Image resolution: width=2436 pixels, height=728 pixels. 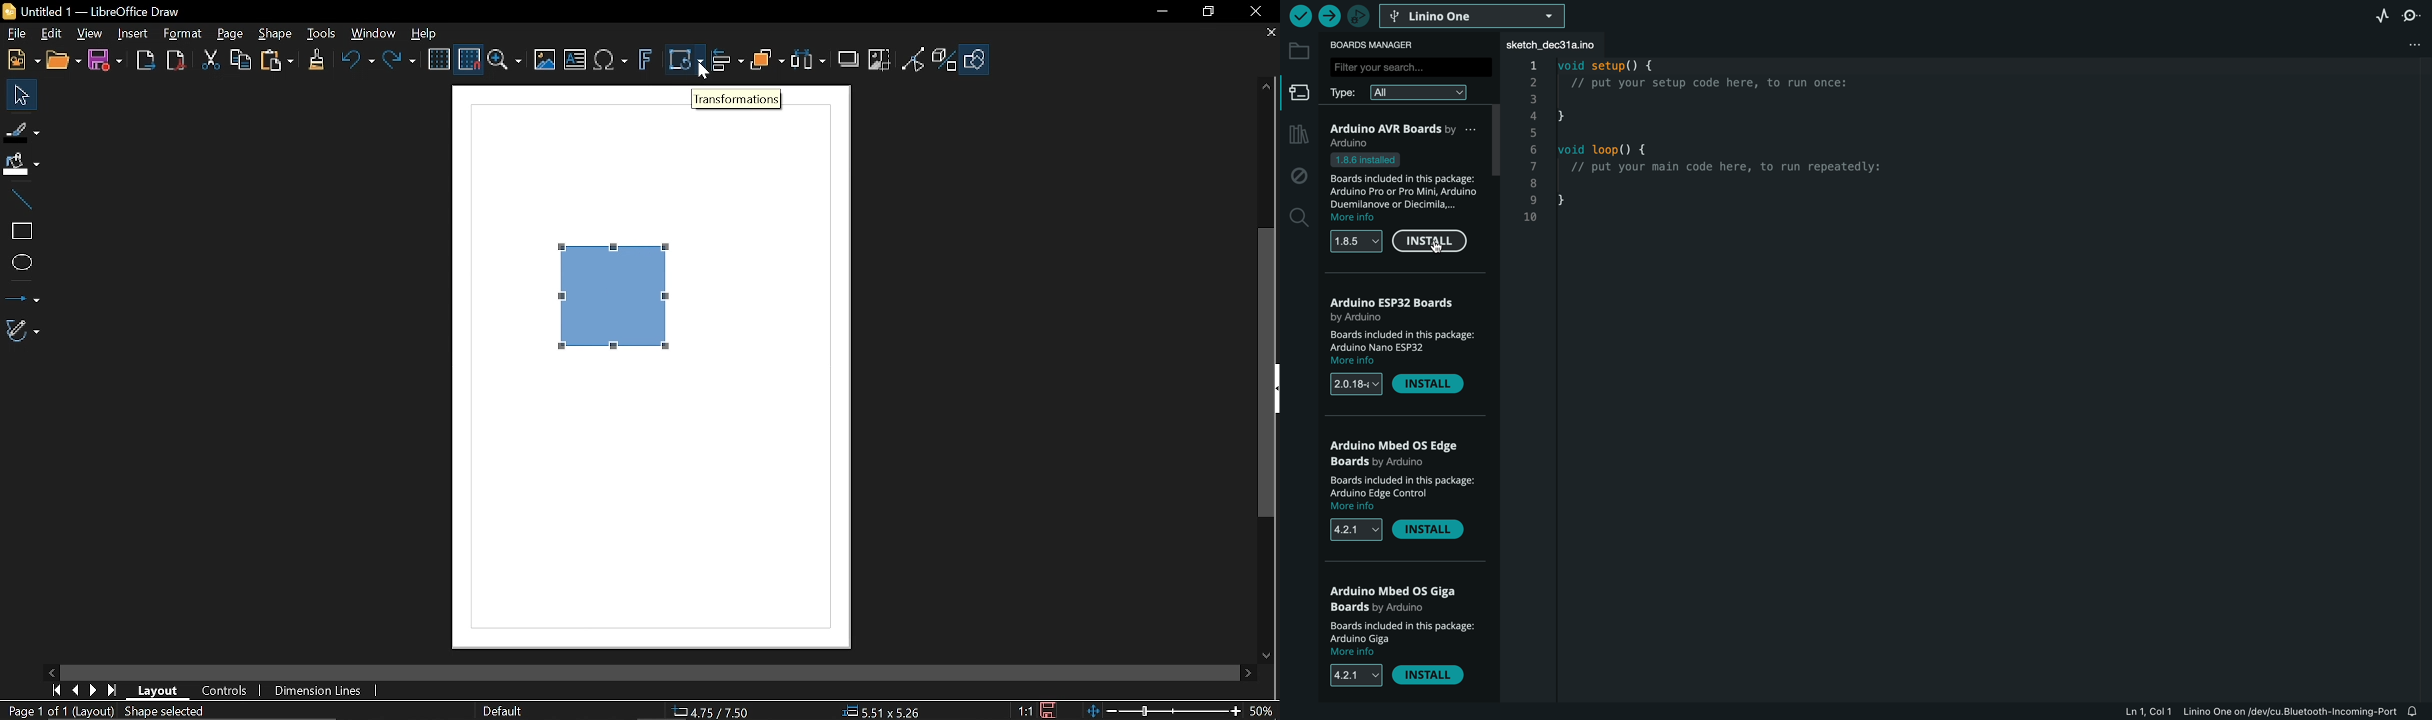 What do you see at coordinates (158, 692) in the screenshot?
I see `layout` at bounding box center [158, 692].